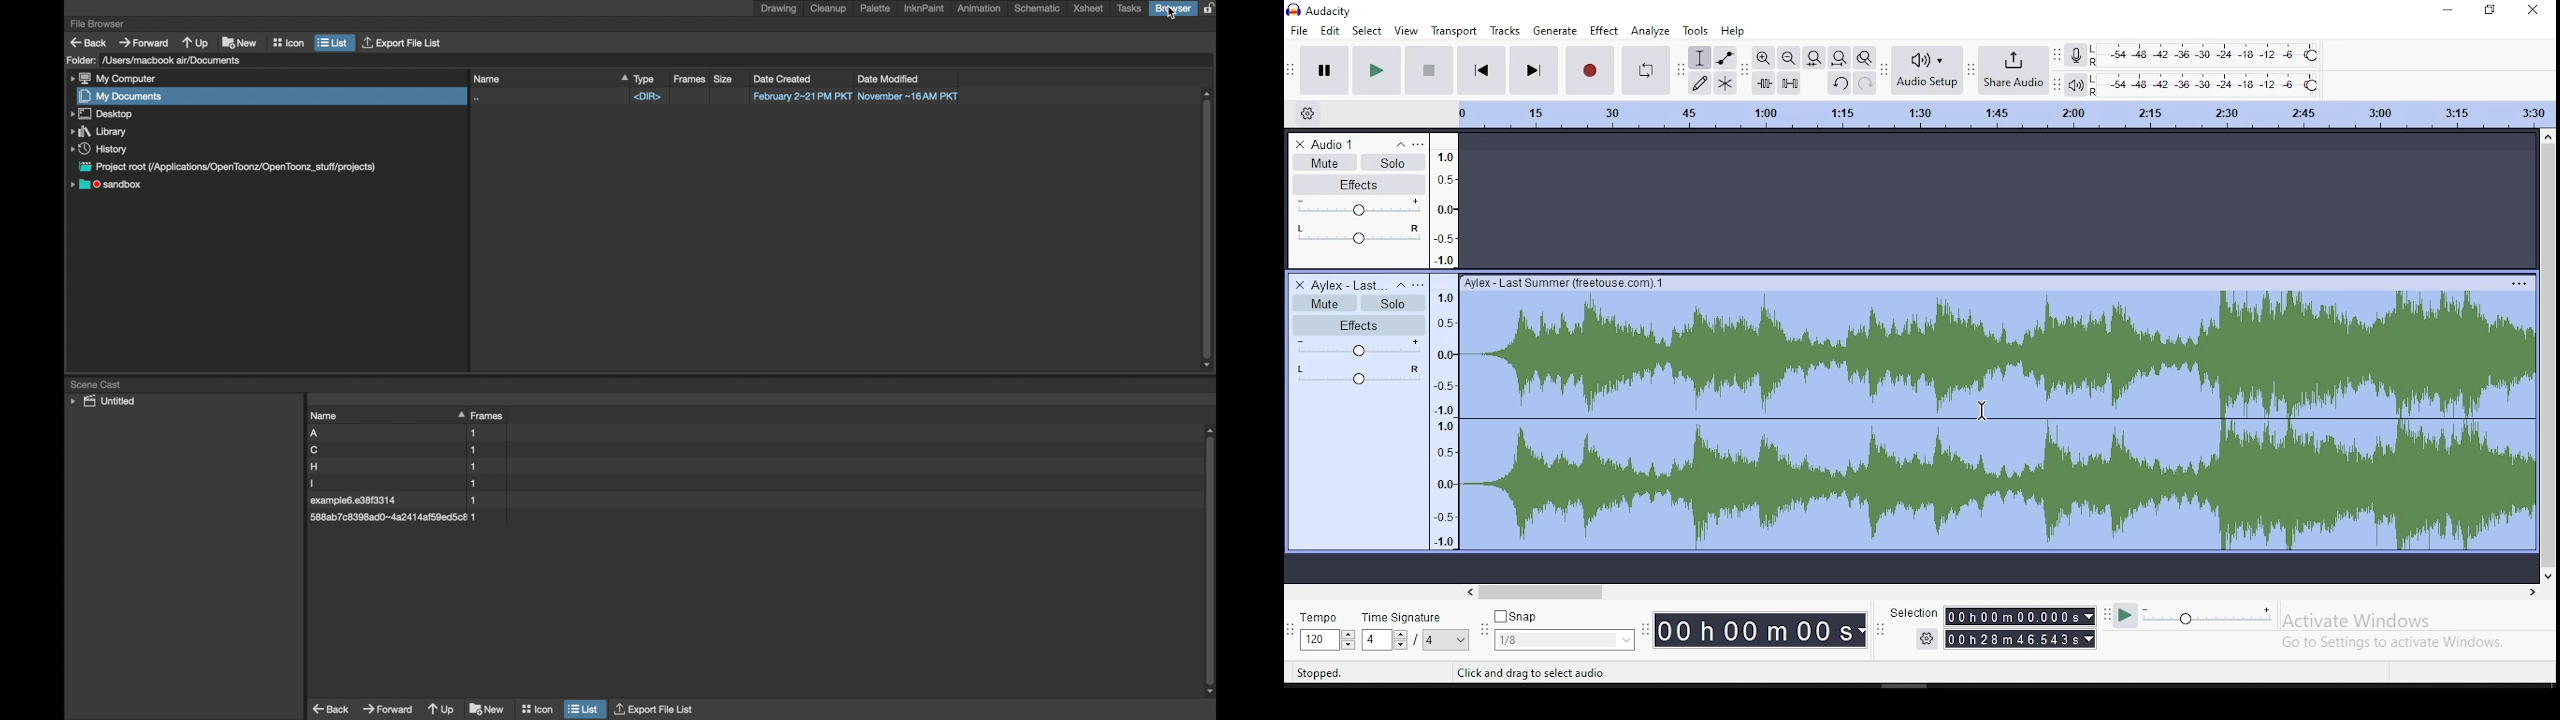  I want to click on enable looping, so click(1646, 70).